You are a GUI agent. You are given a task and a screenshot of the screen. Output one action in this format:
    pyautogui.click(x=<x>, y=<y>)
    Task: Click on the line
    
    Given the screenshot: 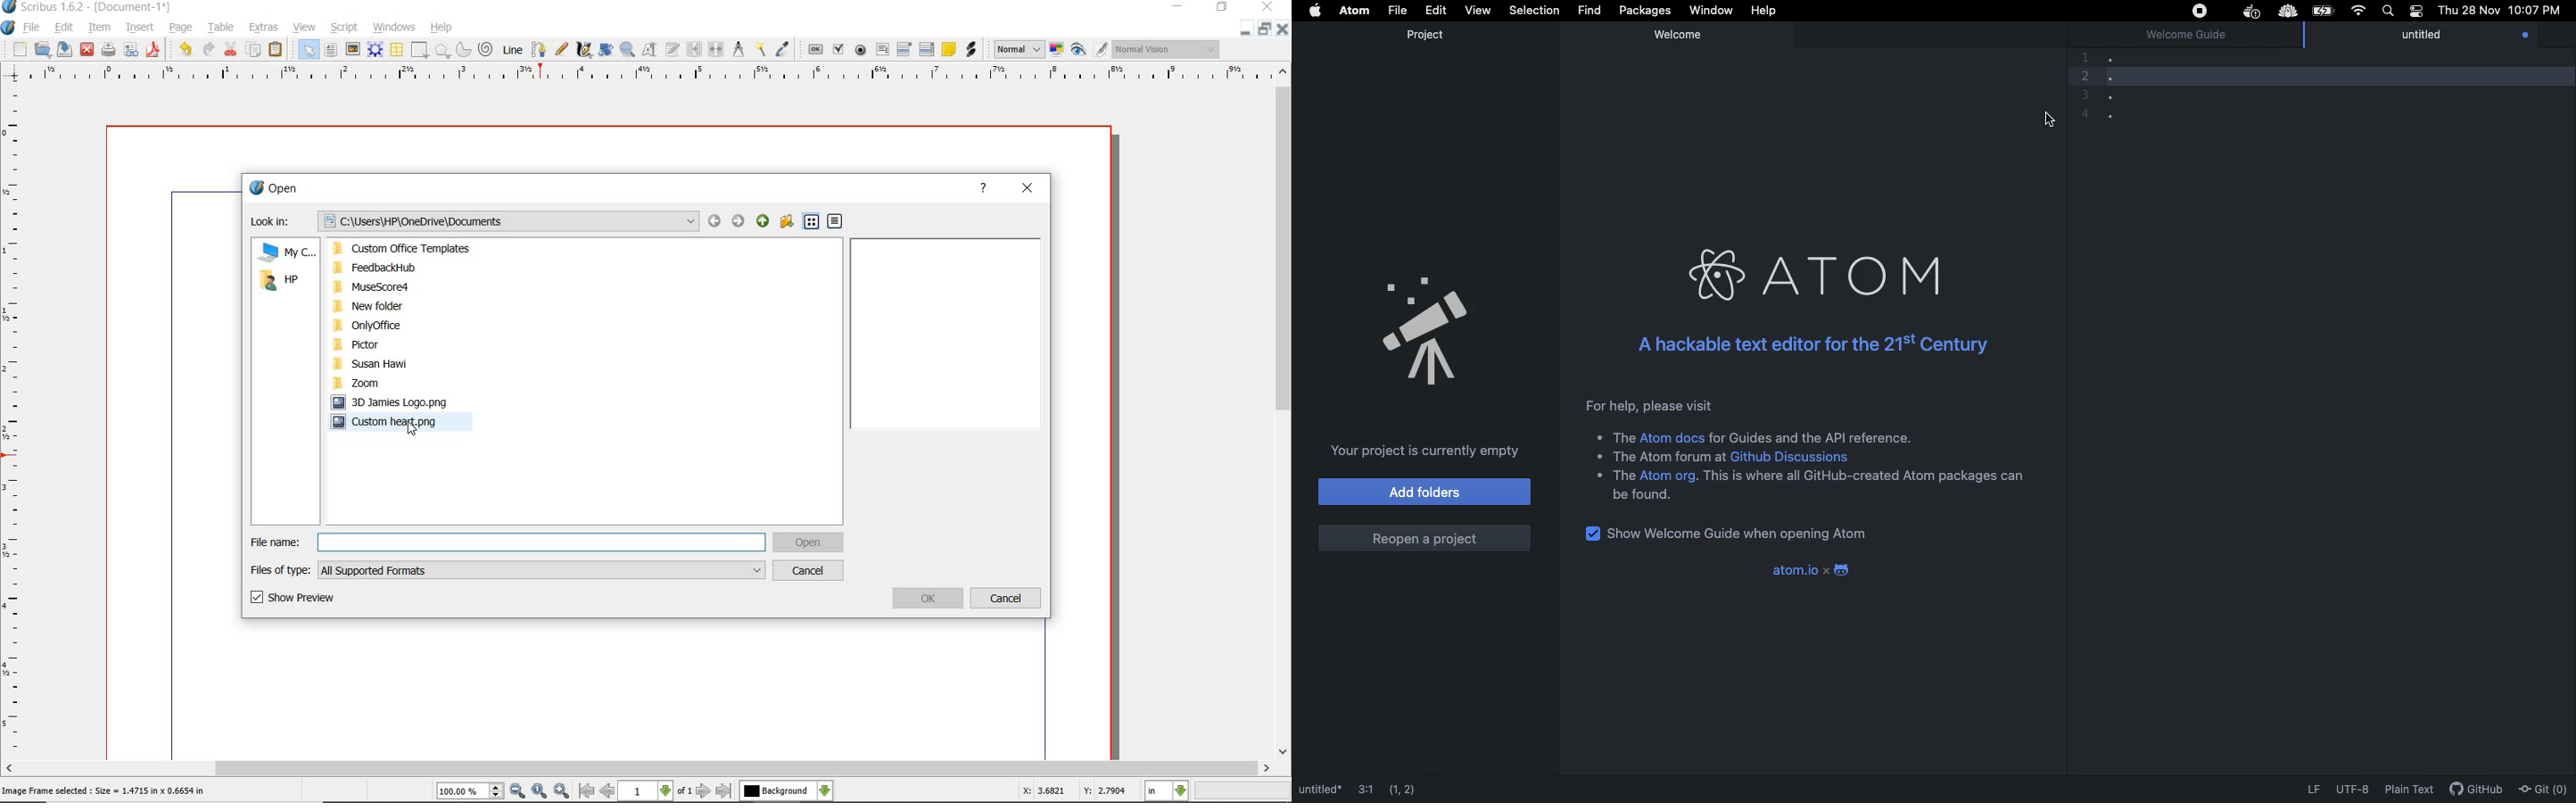 What is the action you would take?
    pyautogui.click(x=513, y=48)
    